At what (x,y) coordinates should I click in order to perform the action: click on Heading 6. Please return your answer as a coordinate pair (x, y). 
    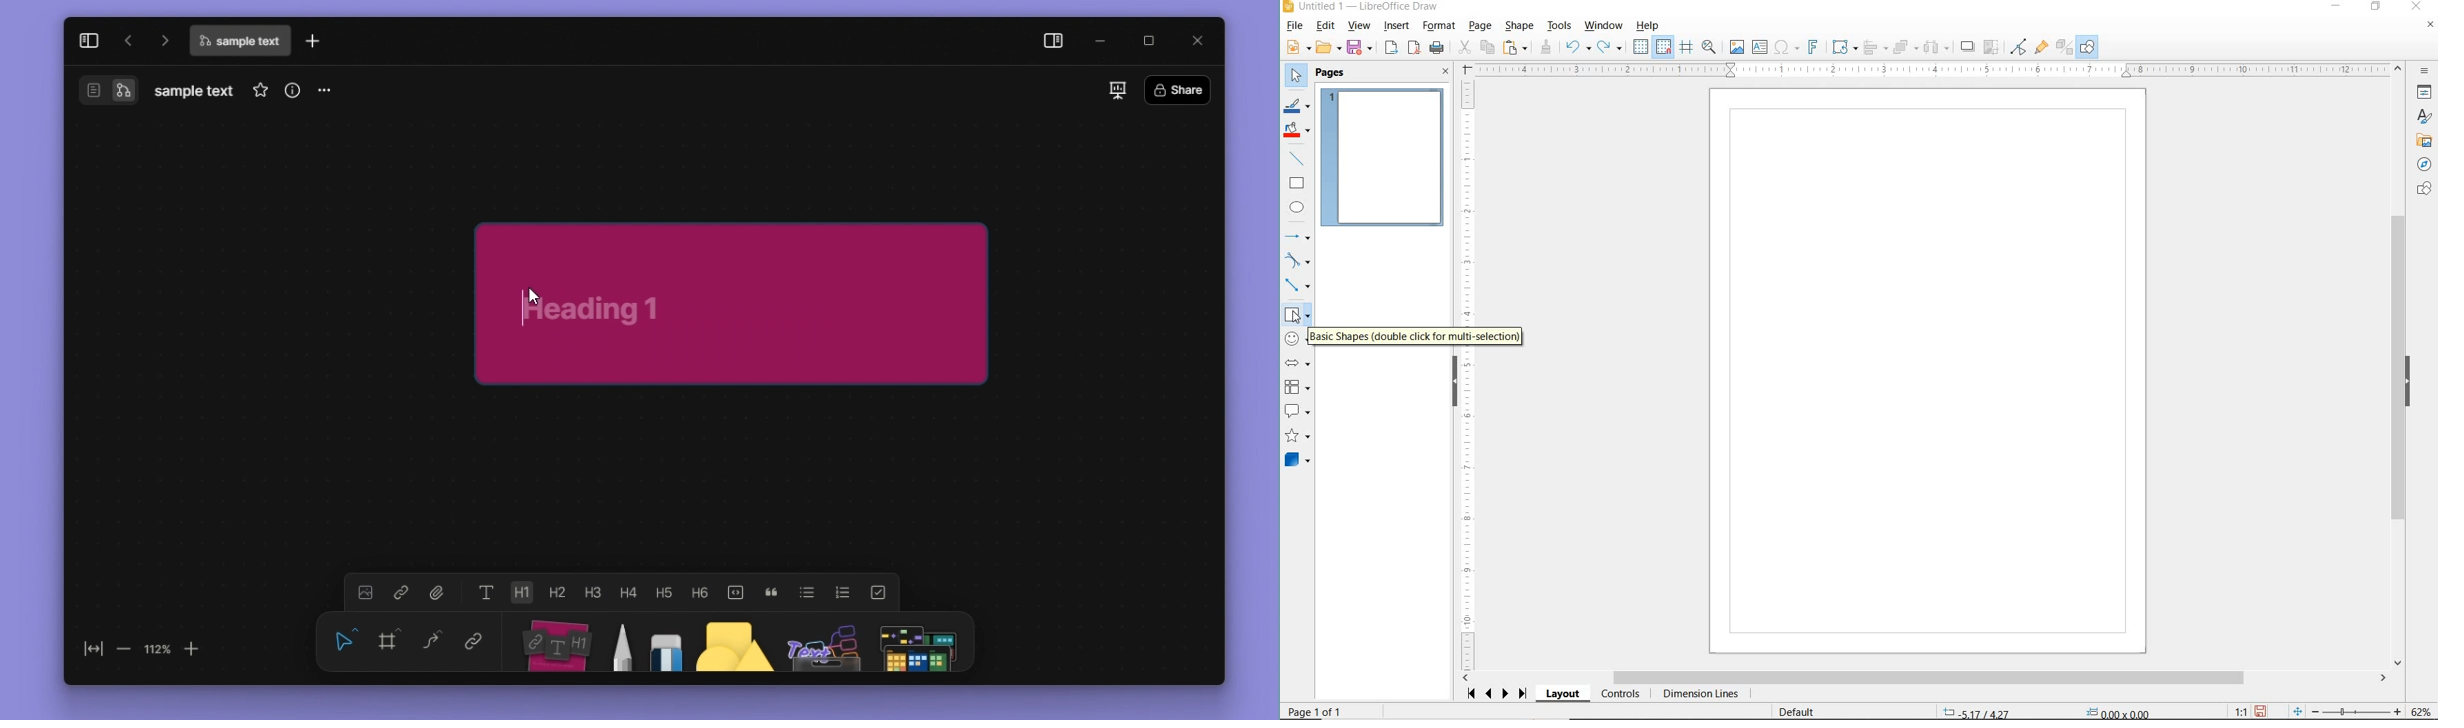
    Looking at the image, I should click on (698, 591).